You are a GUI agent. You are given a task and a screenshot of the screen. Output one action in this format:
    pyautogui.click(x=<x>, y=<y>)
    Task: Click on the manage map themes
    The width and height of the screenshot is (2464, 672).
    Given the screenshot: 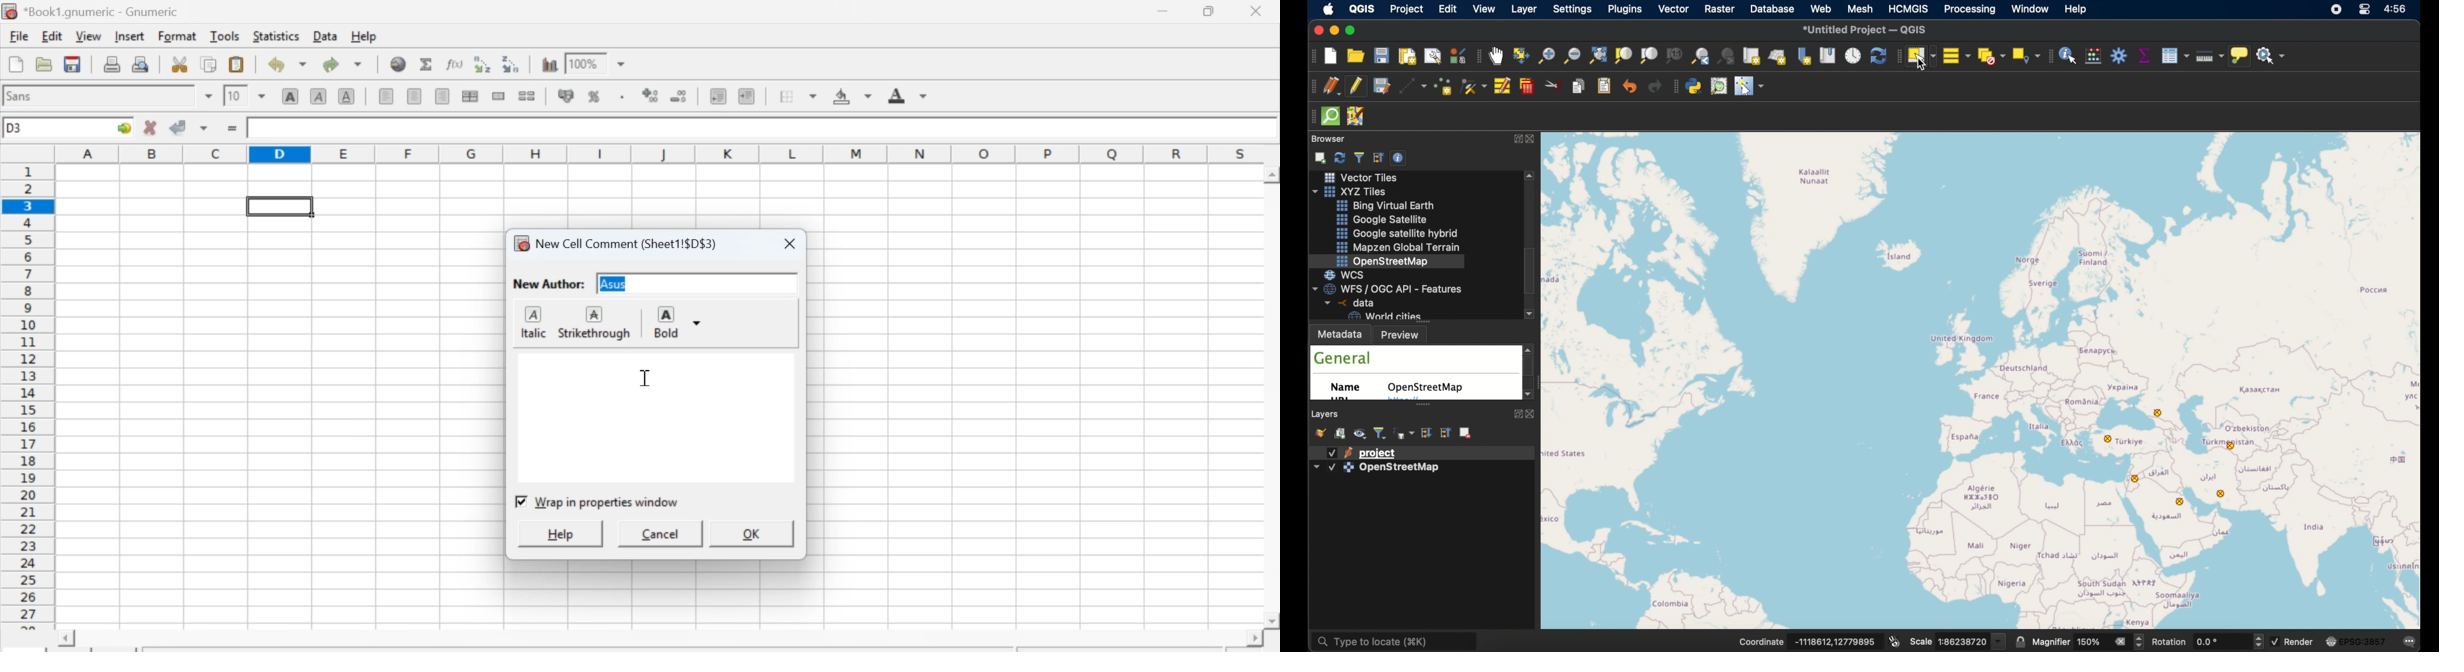 What is the action you would take?
    pyautogui.click(x=1362, y=435)
    